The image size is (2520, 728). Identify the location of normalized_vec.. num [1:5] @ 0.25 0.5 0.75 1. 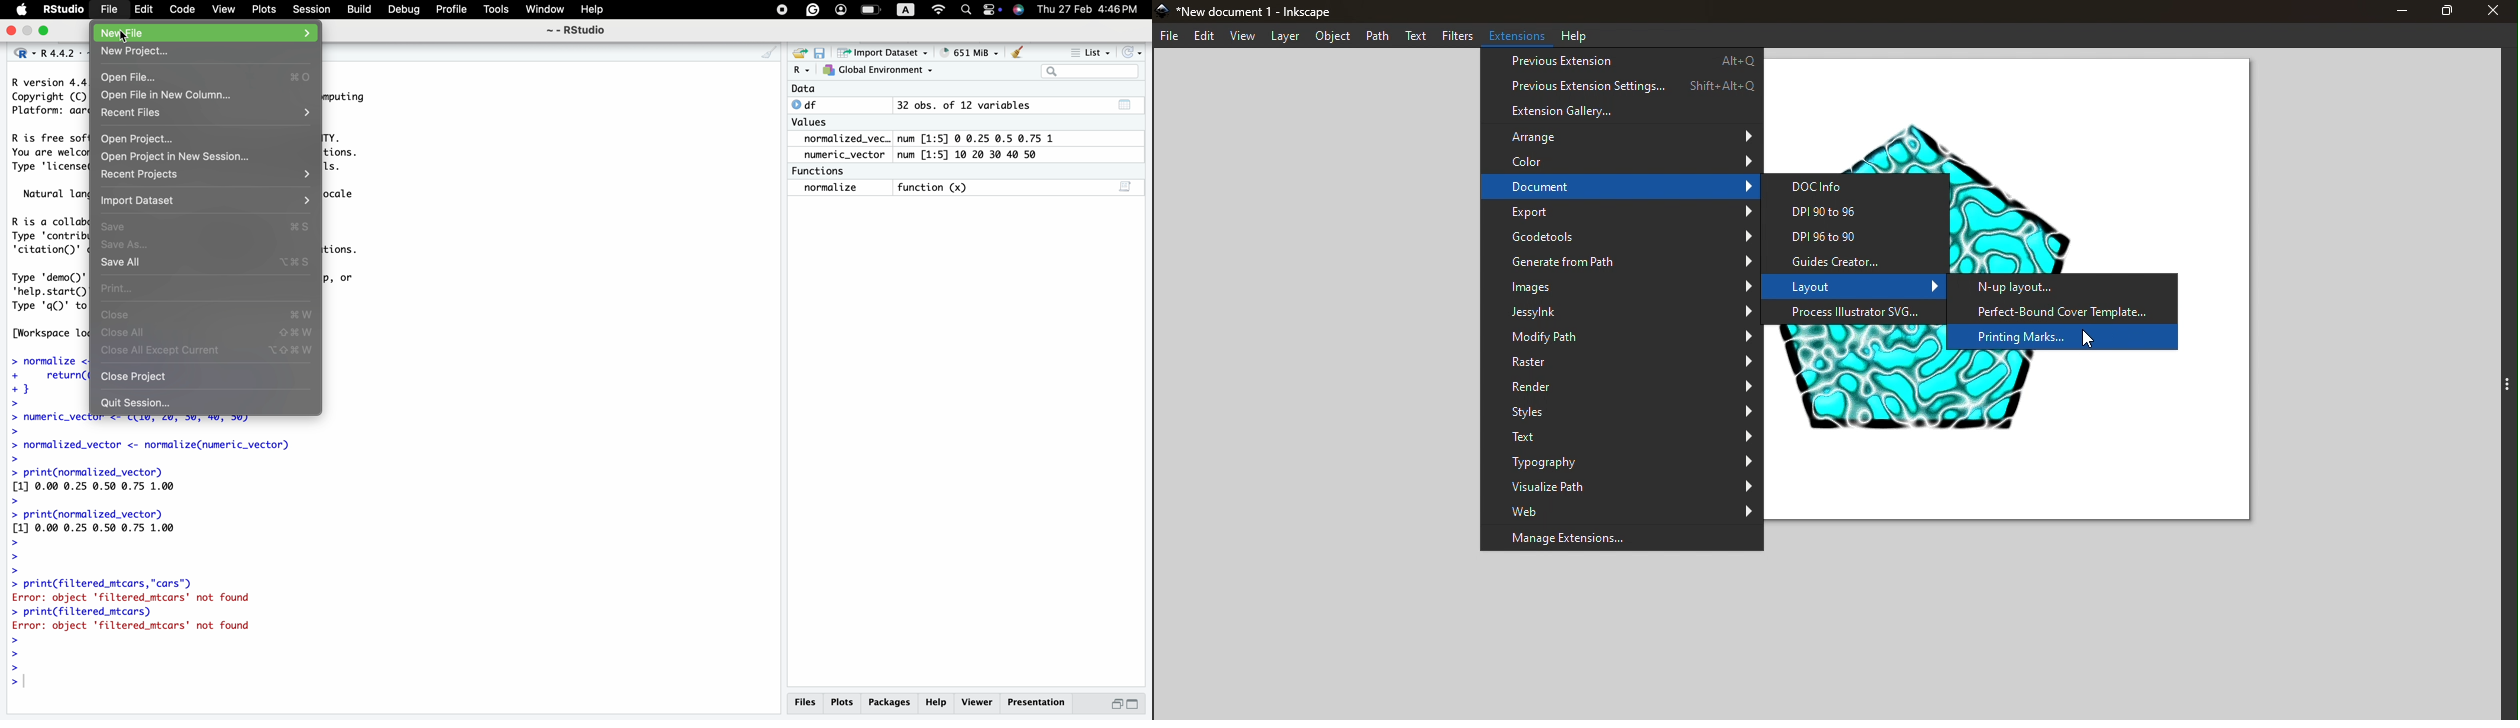
(932, 138).